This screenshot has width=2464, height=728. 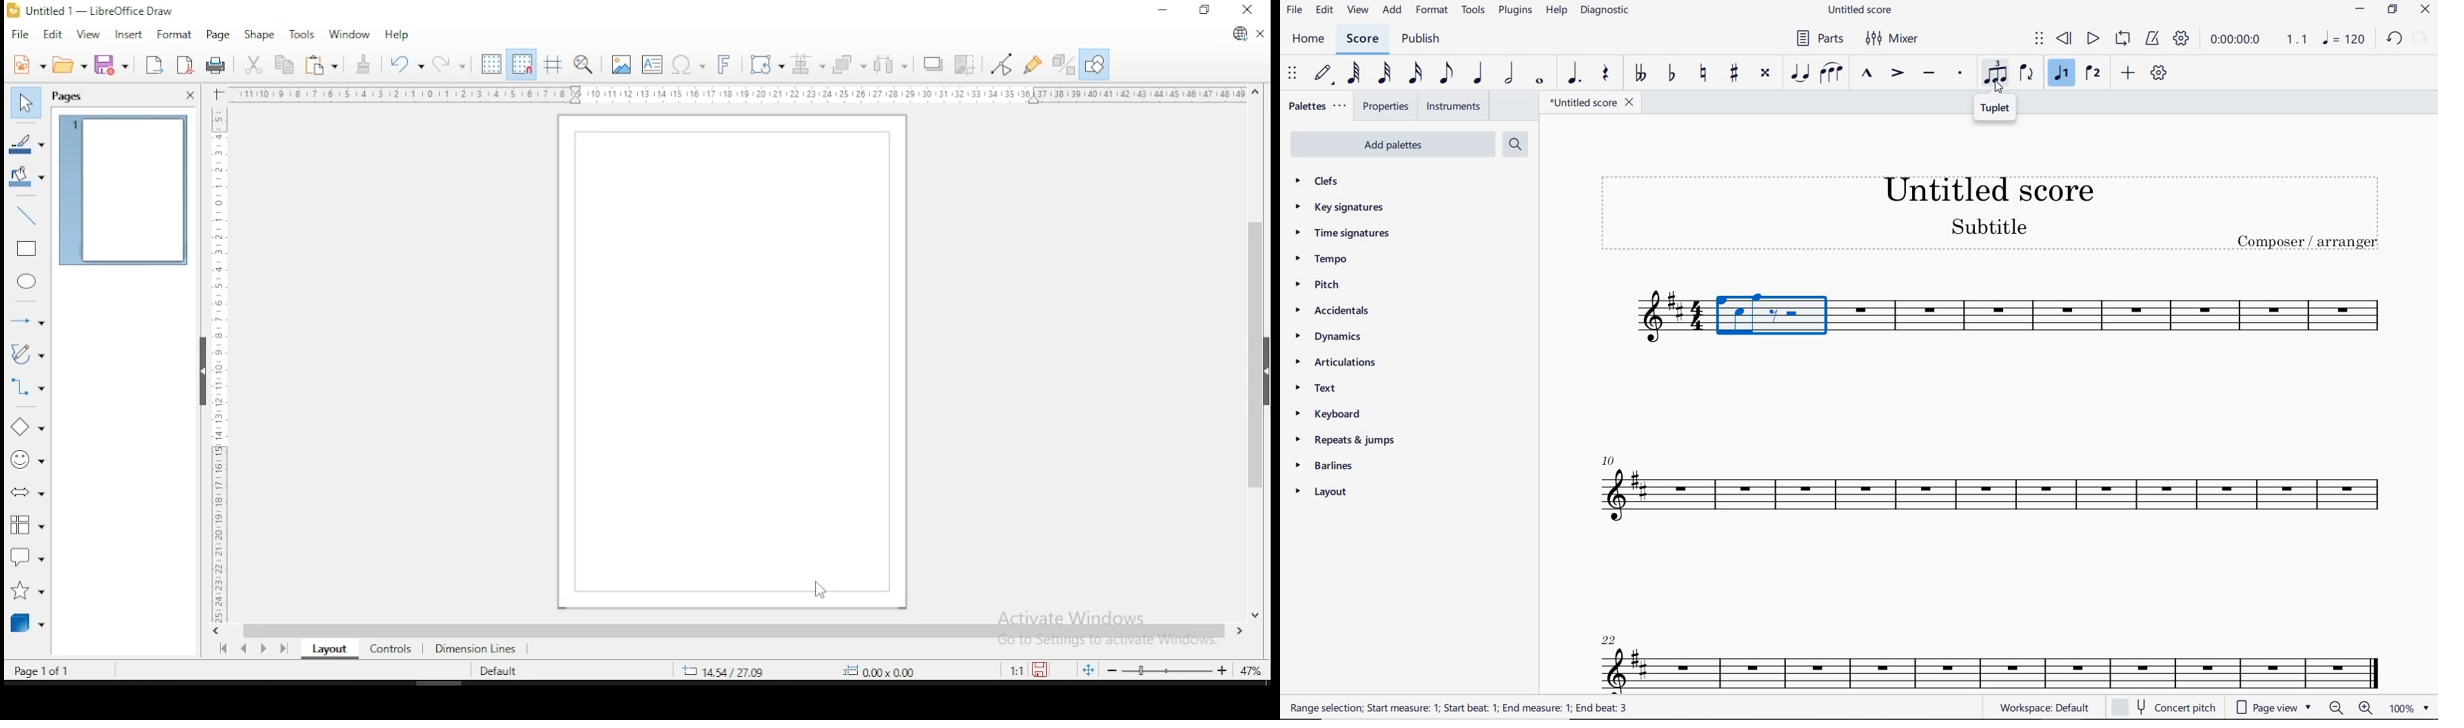 What do you see at coordinates (363, 65) in the screenshot?
I see `clone formatting` at bounding box center [363, 65].